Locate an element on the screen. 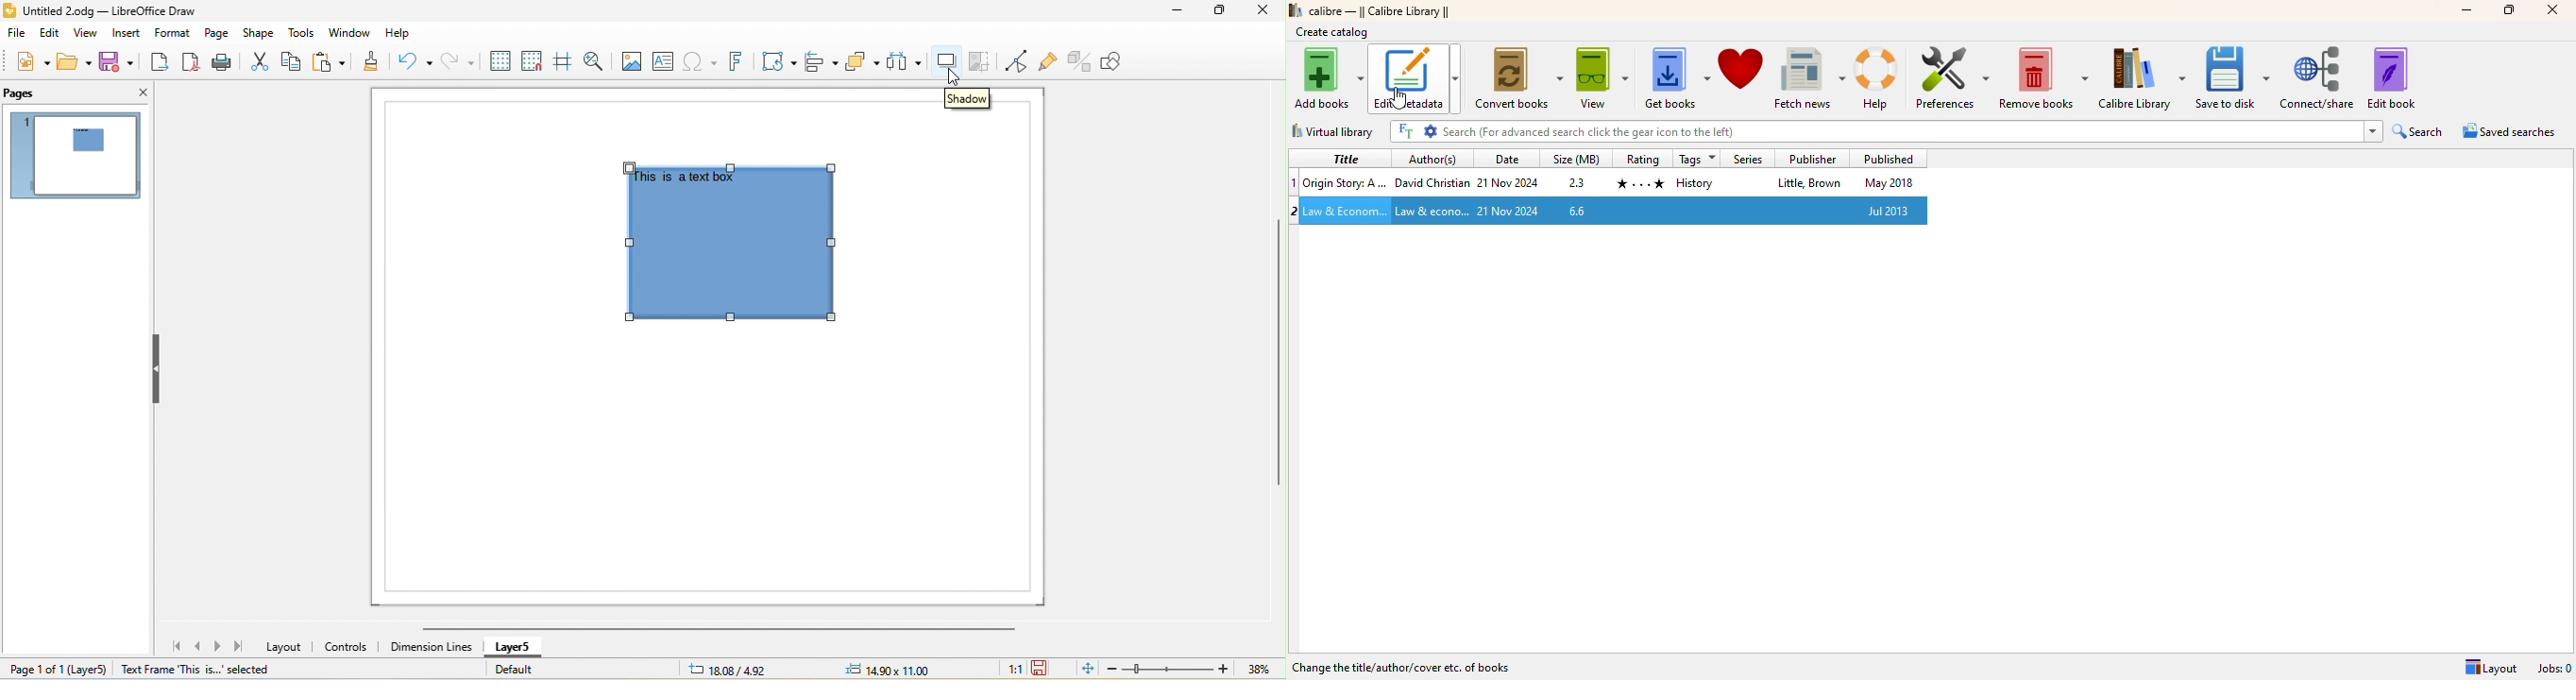 The height and width of the screenshot is (700, 2576). size(MB) is located at coordinates (1578, 159).